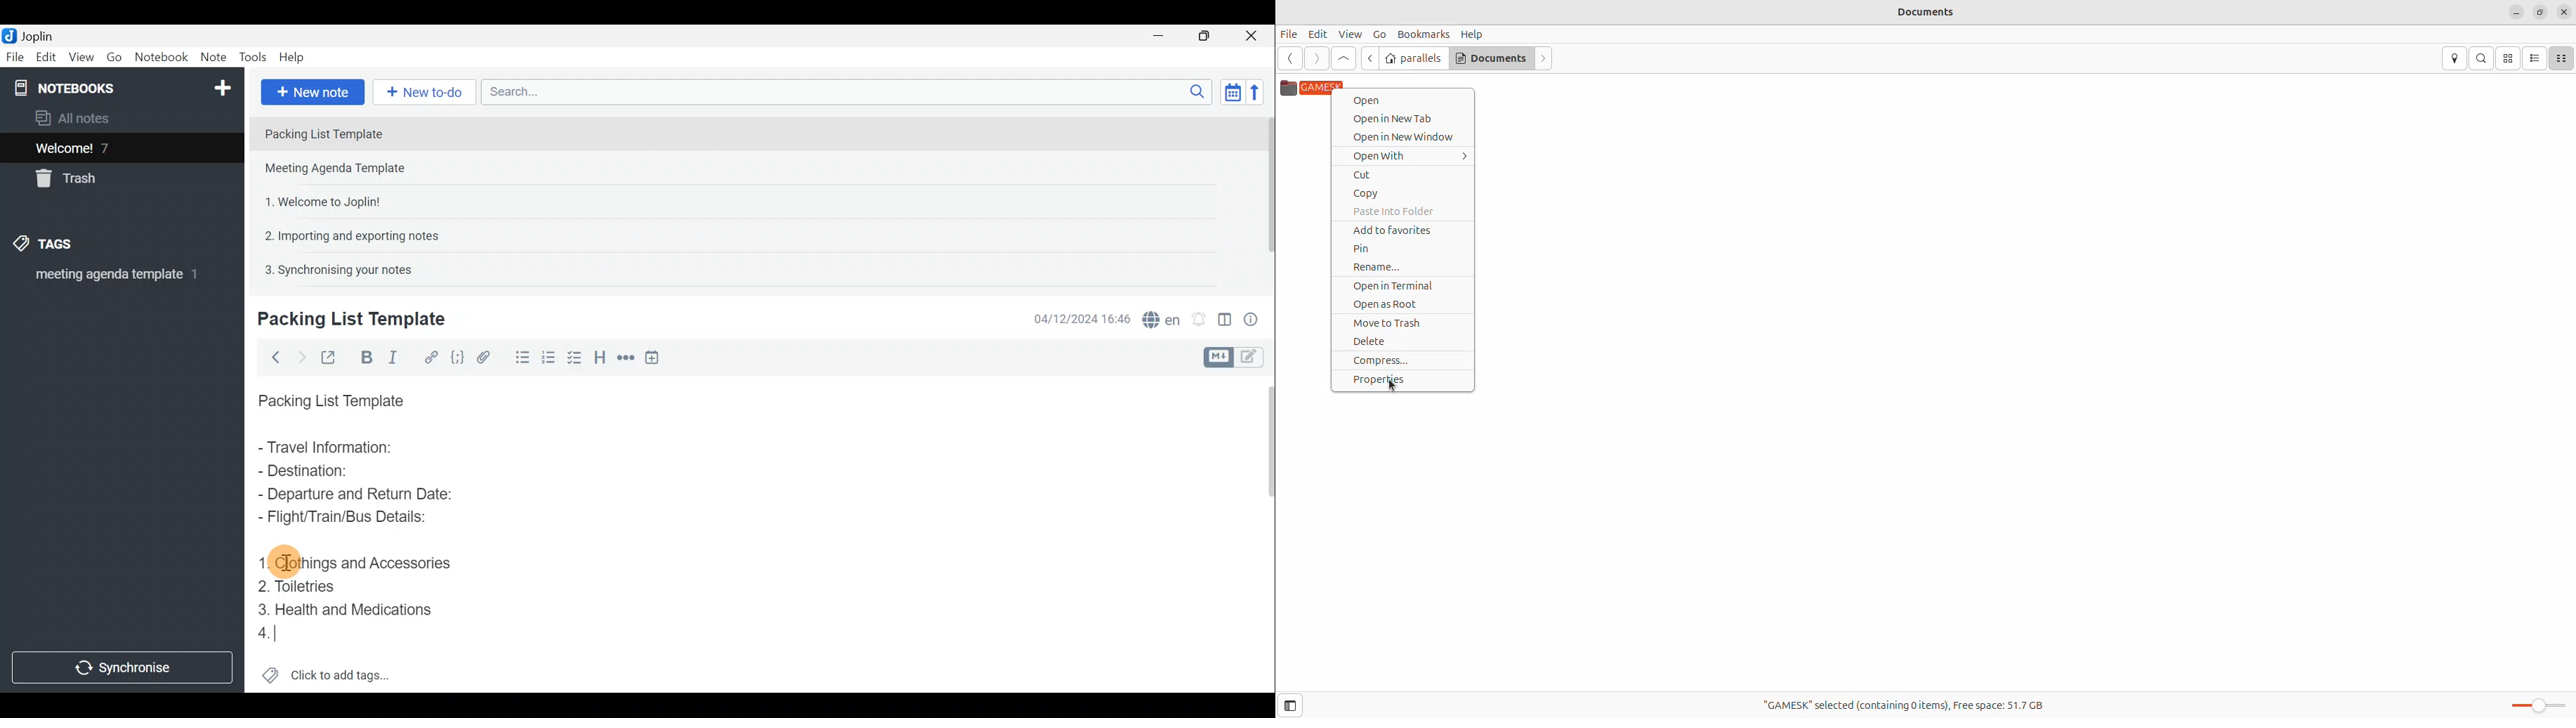 The height and width of the screenshot is (728, 2576). Describe the element at coordinates (1401, 306) in the screenshot. I see `open as root` at that location.